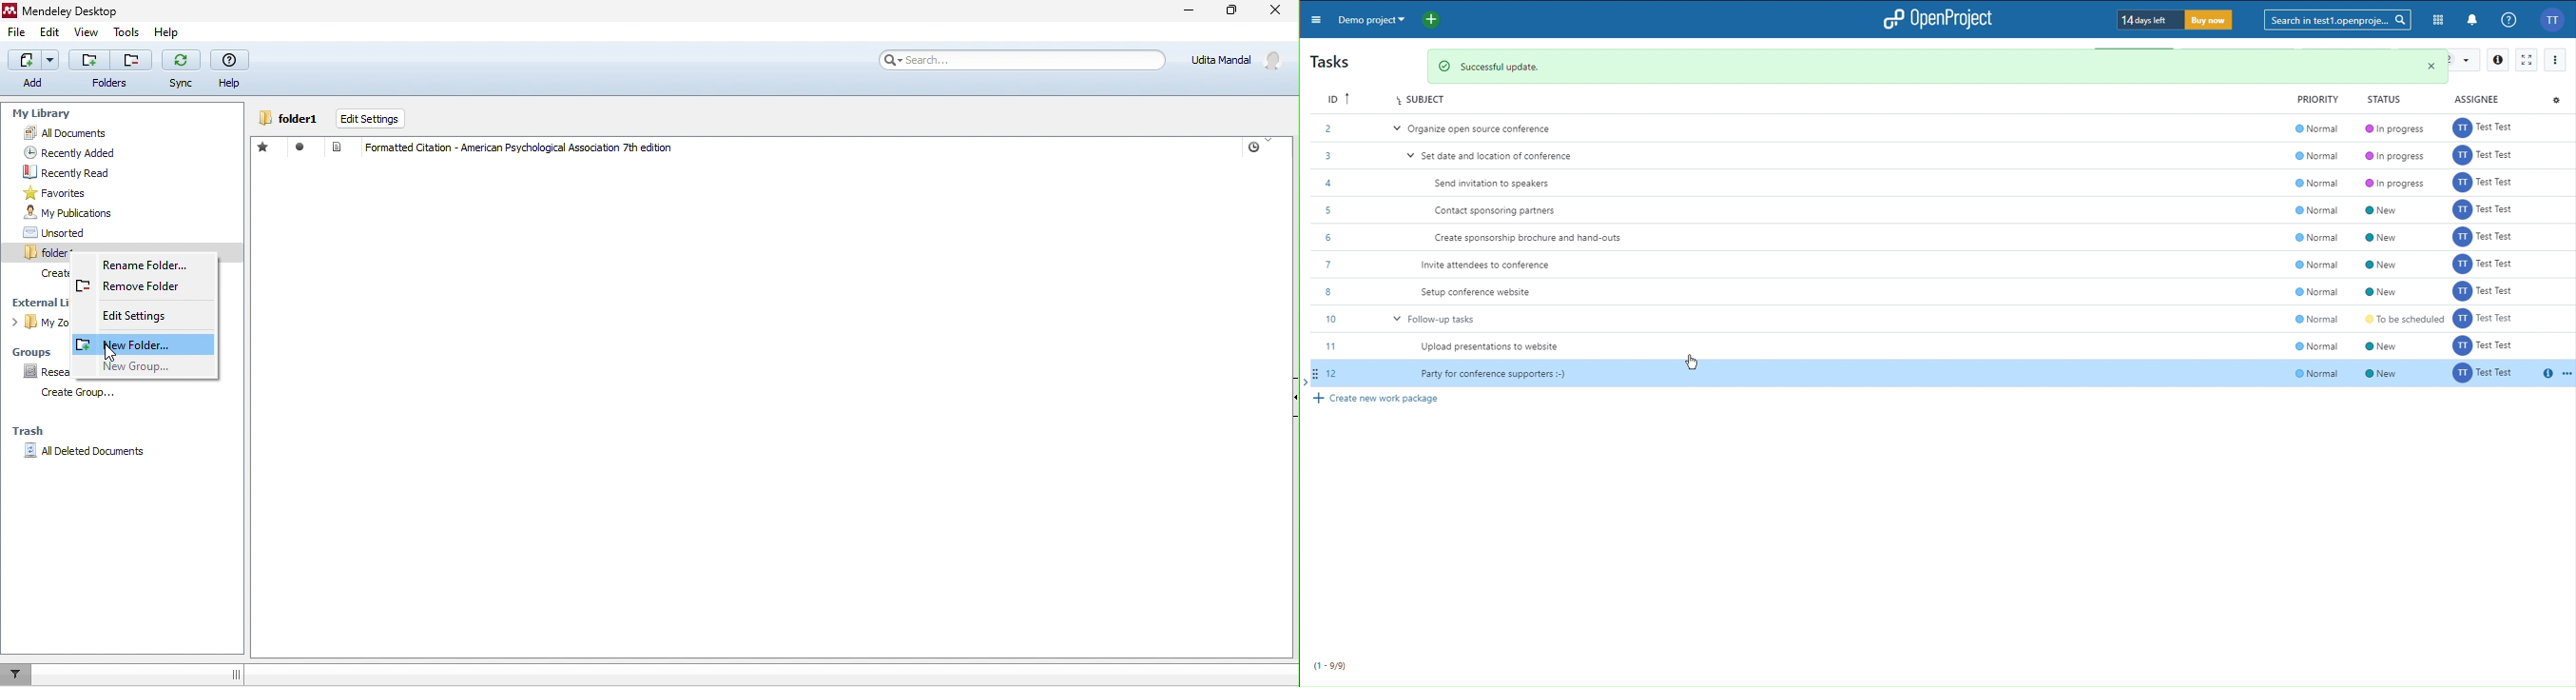  What do you see at coordinates (52, 33) in the screenshot?
I see `edit` at bounding box center [52, 33].